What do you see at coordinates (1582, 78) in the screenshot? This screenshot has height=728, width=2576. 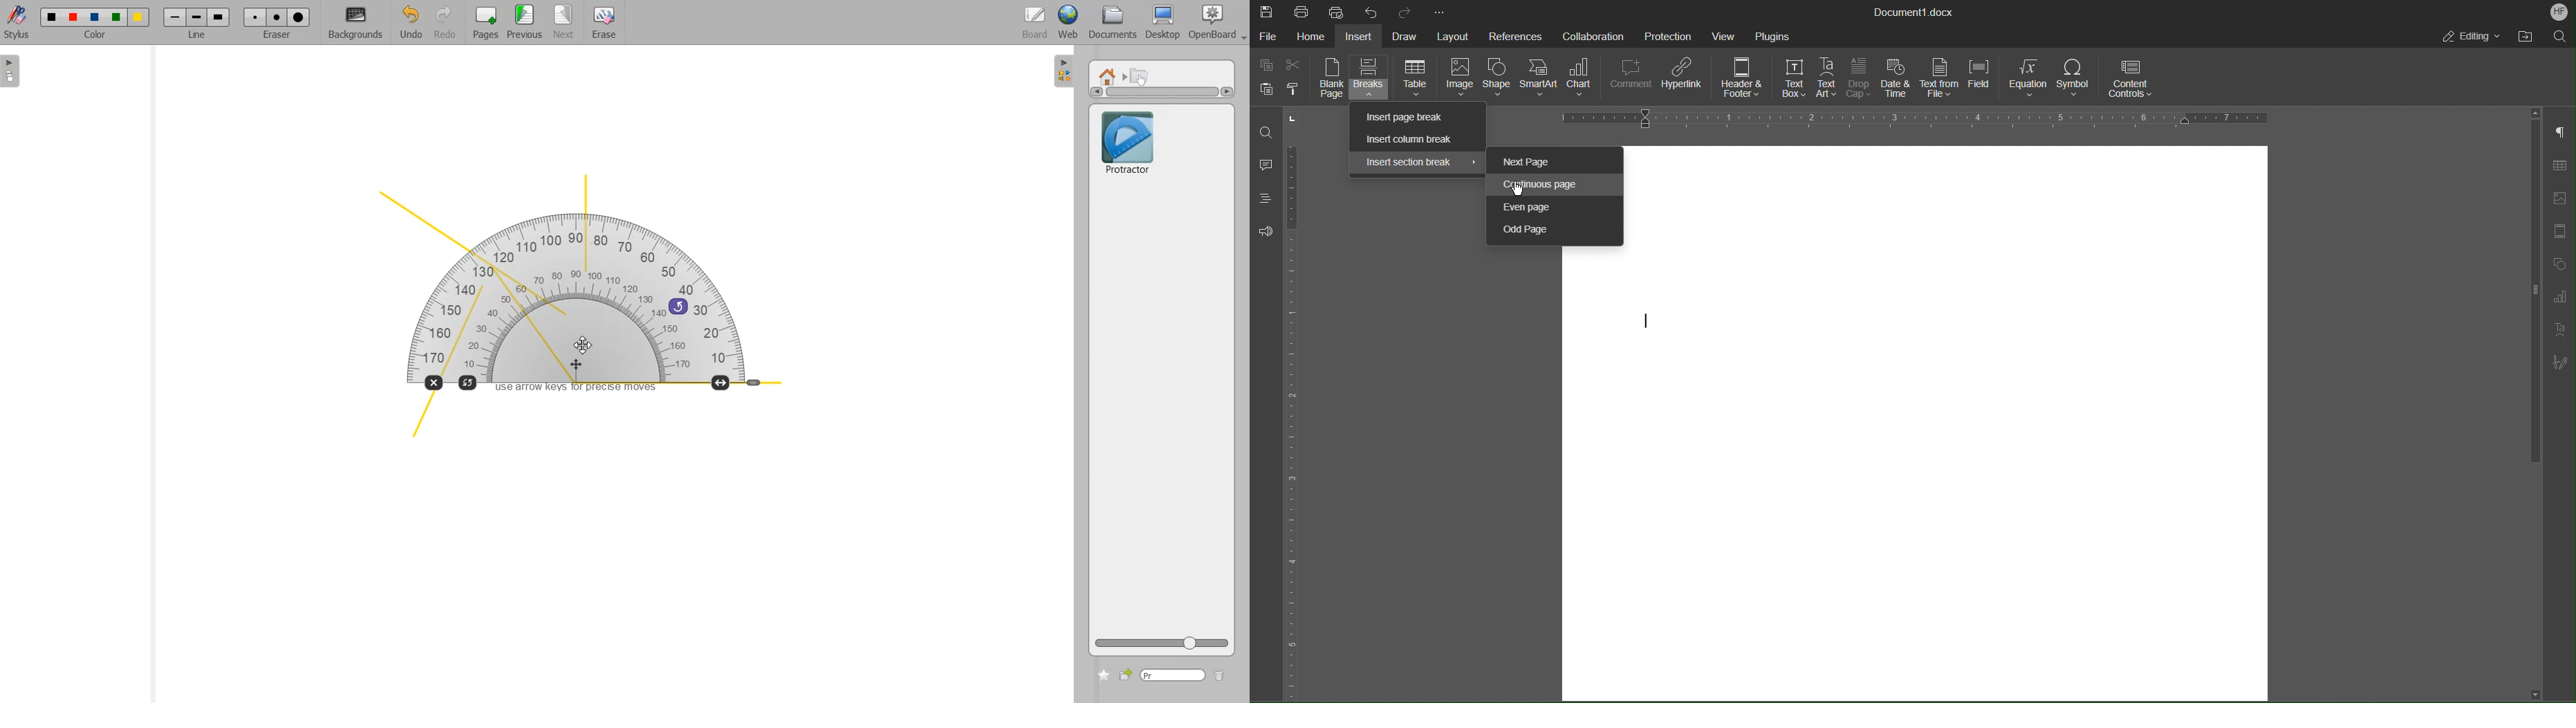 I see `Chart` at bounding box center [1582, 78].